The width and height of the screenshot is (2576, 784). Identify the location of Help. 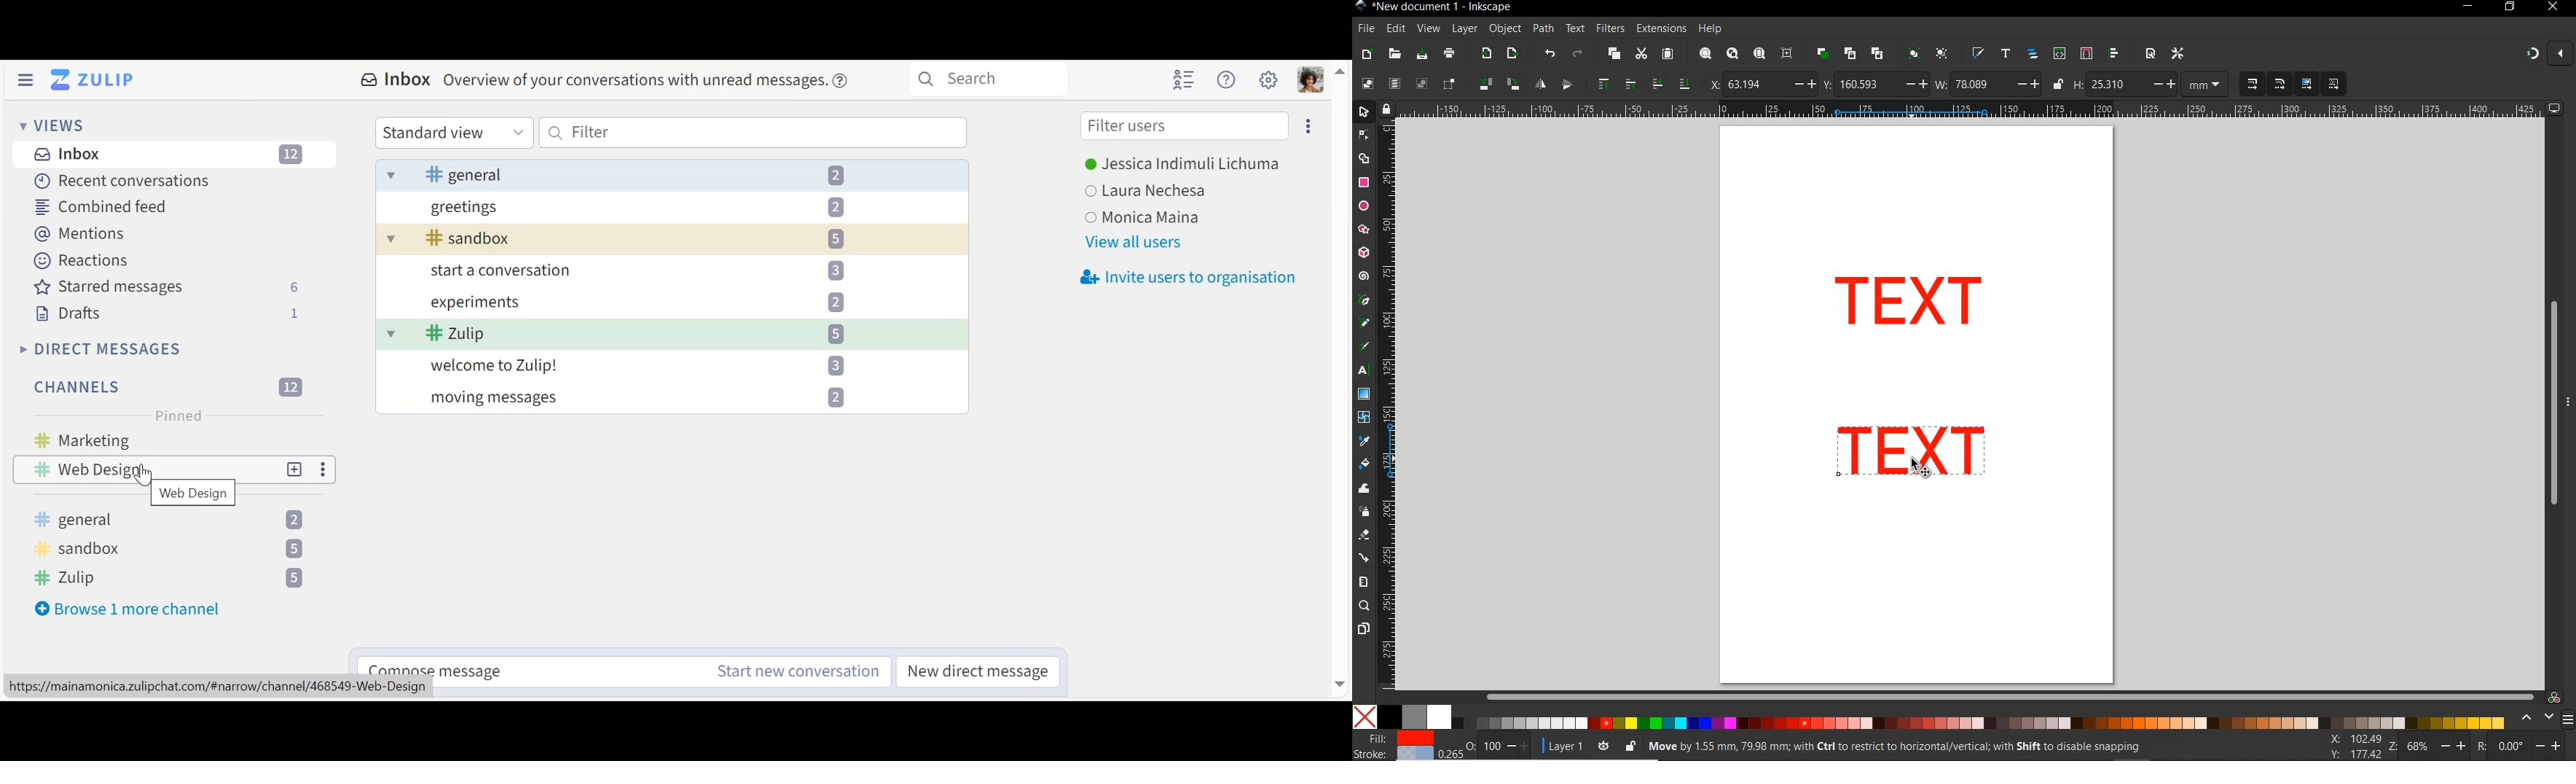
(842, 80).